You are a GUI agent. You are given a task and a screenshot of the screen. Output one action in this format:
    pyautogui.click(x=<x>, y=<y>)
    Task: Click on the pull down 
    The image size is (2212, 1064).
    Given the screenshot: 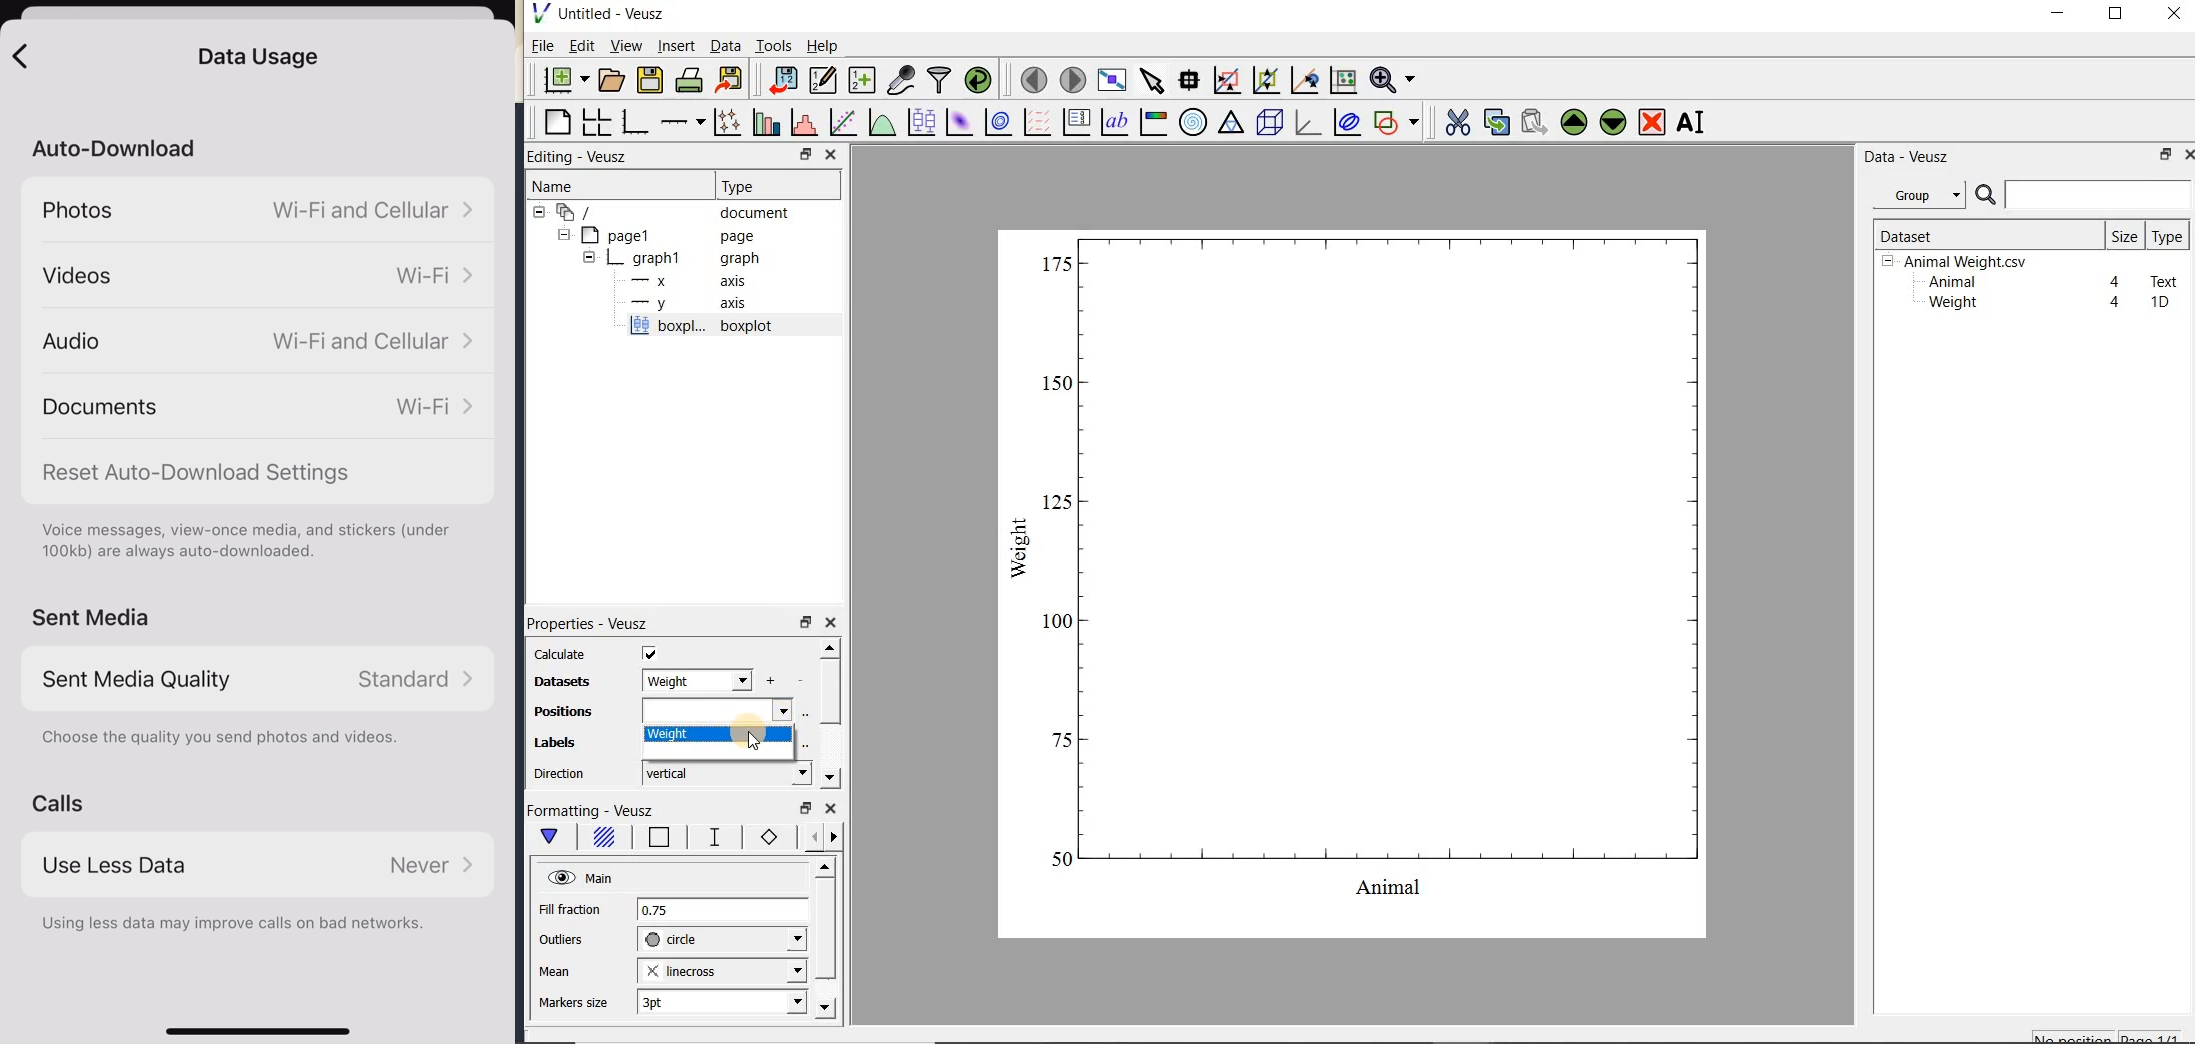 What is the action you would take?
    pyautogui.click(x=257, y=1026)
    